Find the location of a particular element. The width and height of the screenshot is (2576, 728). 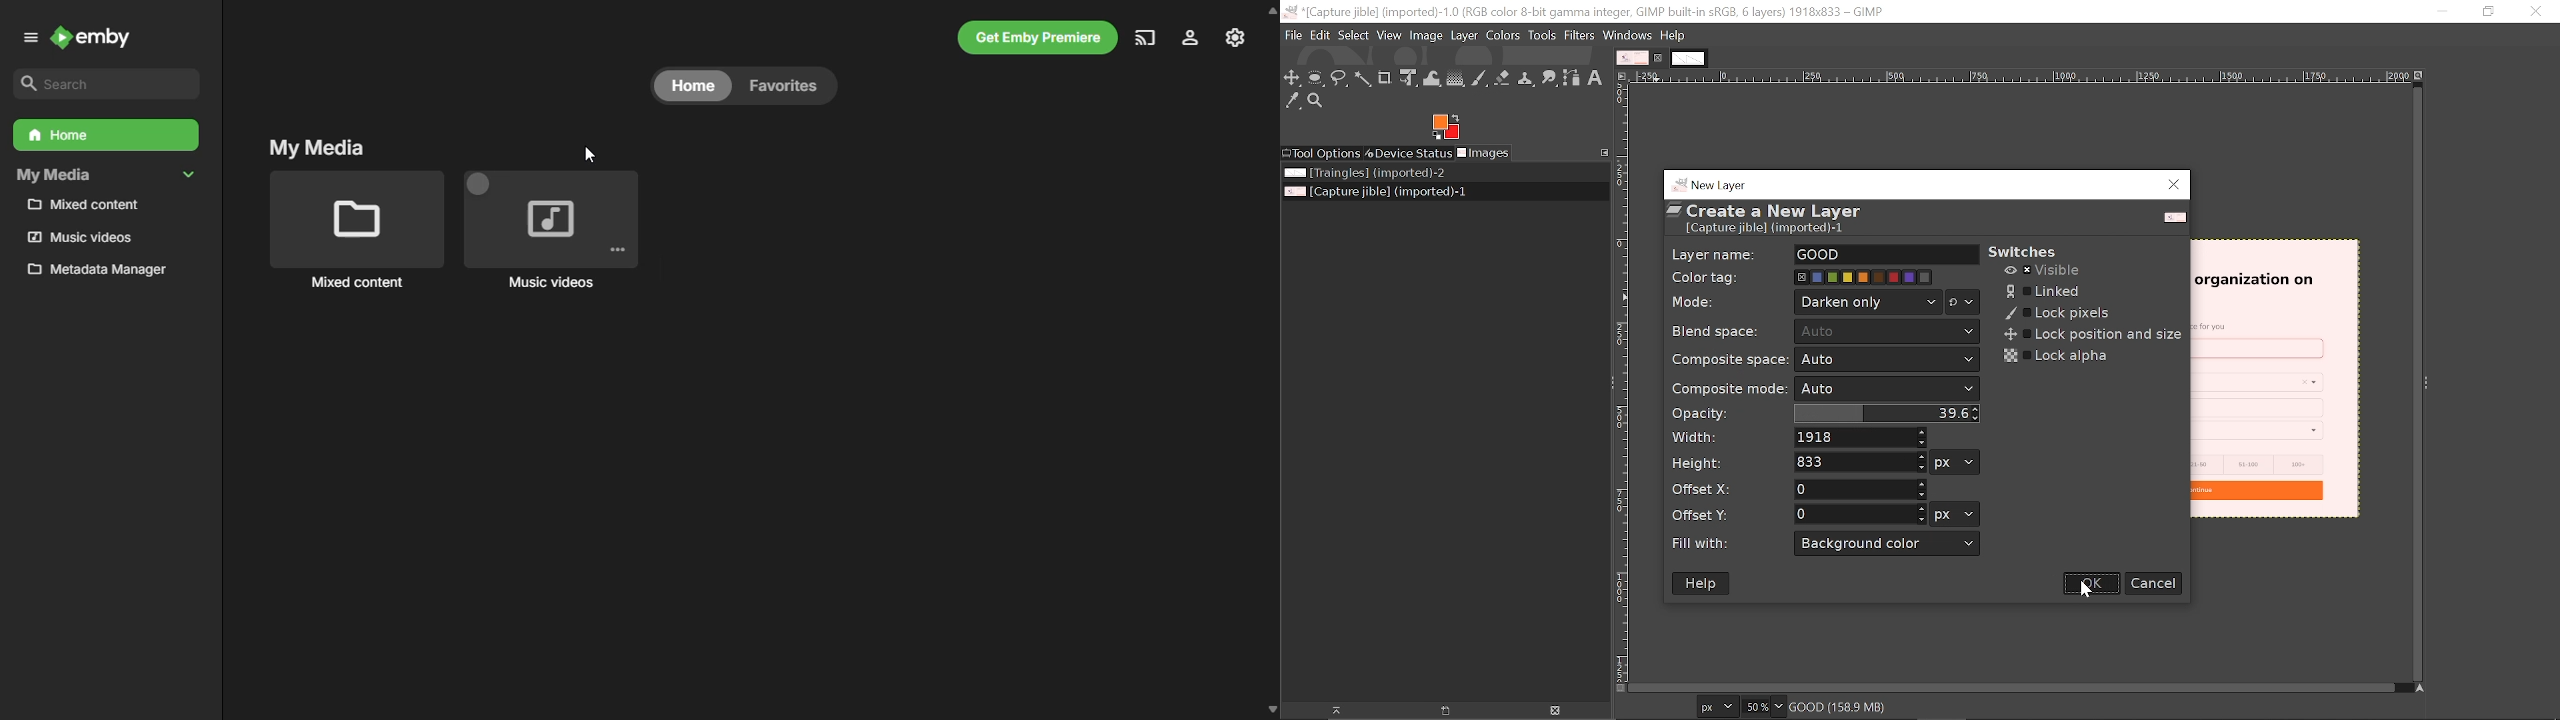

Composite space is located at coordinates (1886, 361).